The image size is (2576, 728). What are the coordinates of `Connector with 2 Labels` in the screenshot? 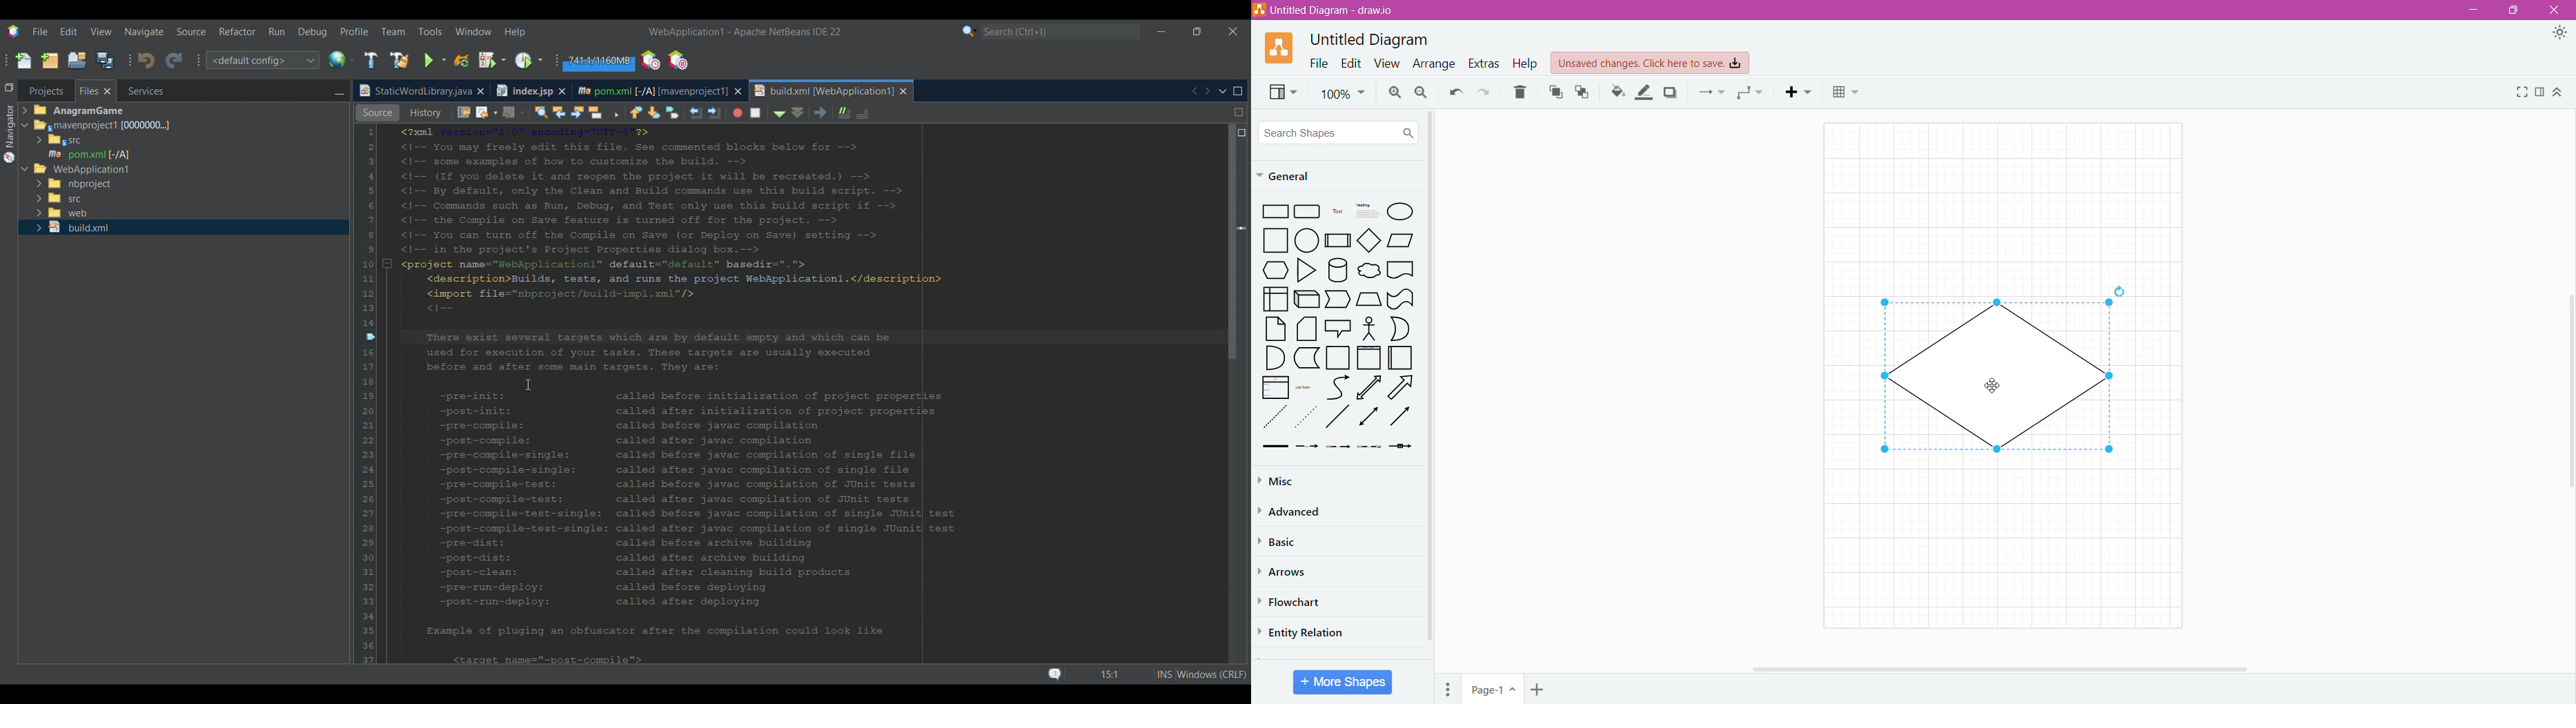 It's located at (1339, 449).